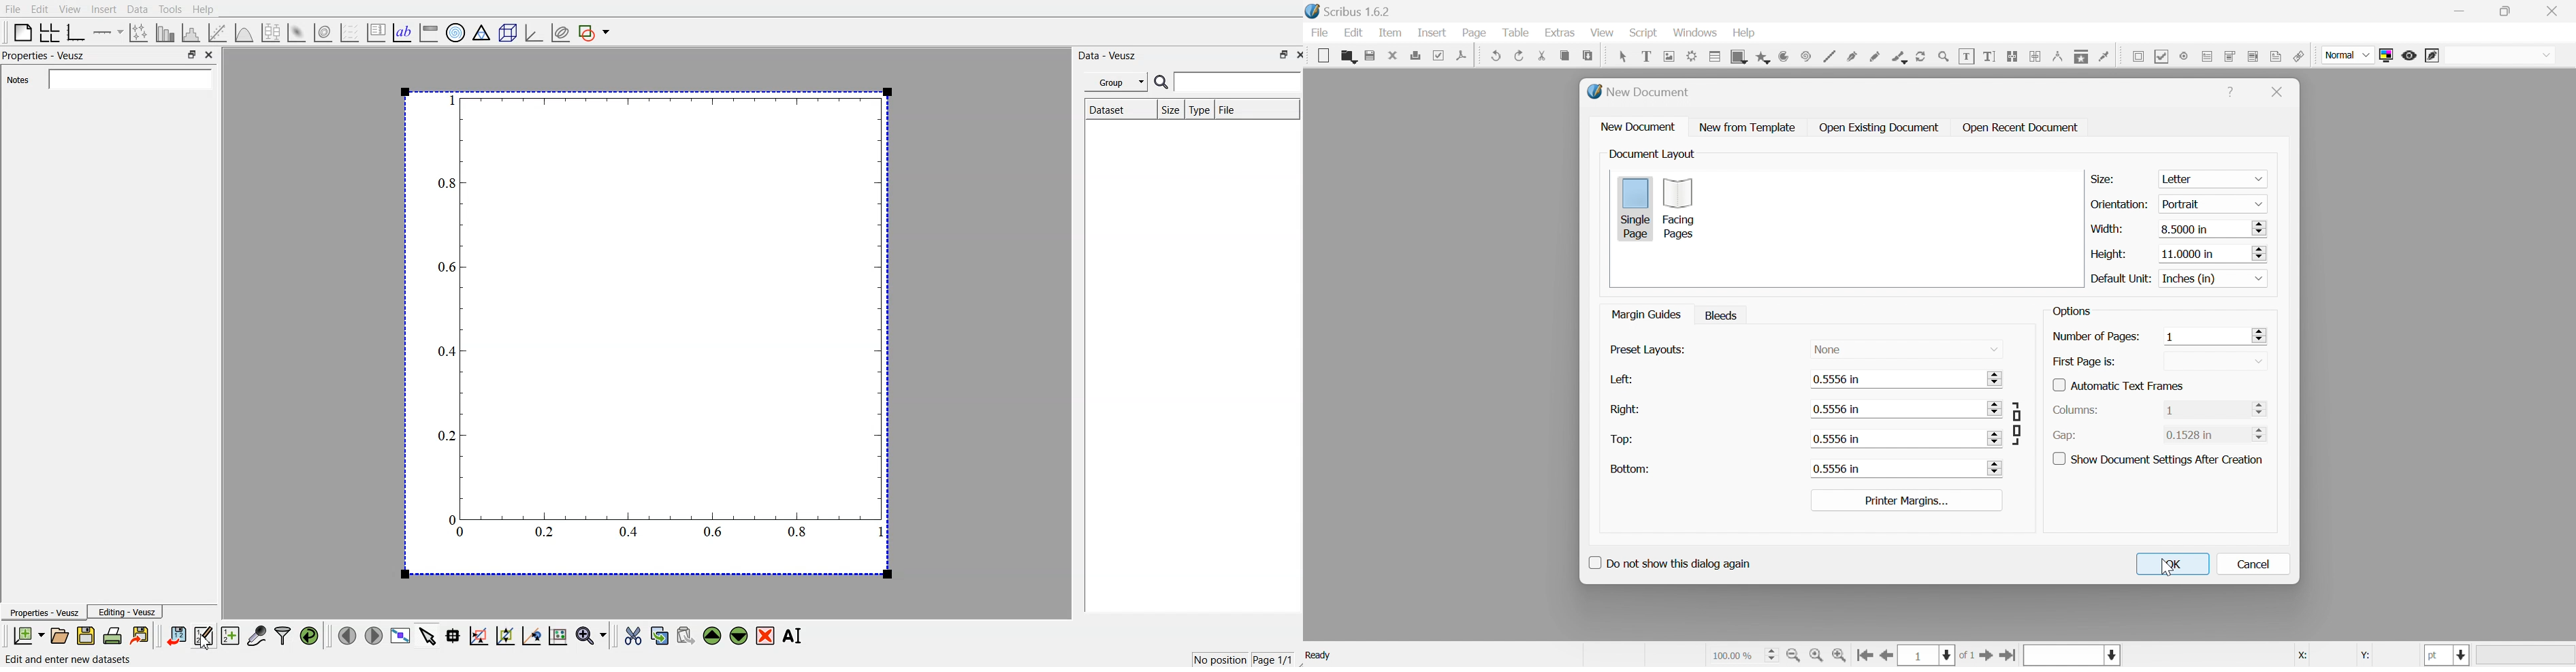 The height and width of the screenshot is (672, 2576). Describe the element at coordinates (1637, 127) in the screenshot. I see `new document` at that location.